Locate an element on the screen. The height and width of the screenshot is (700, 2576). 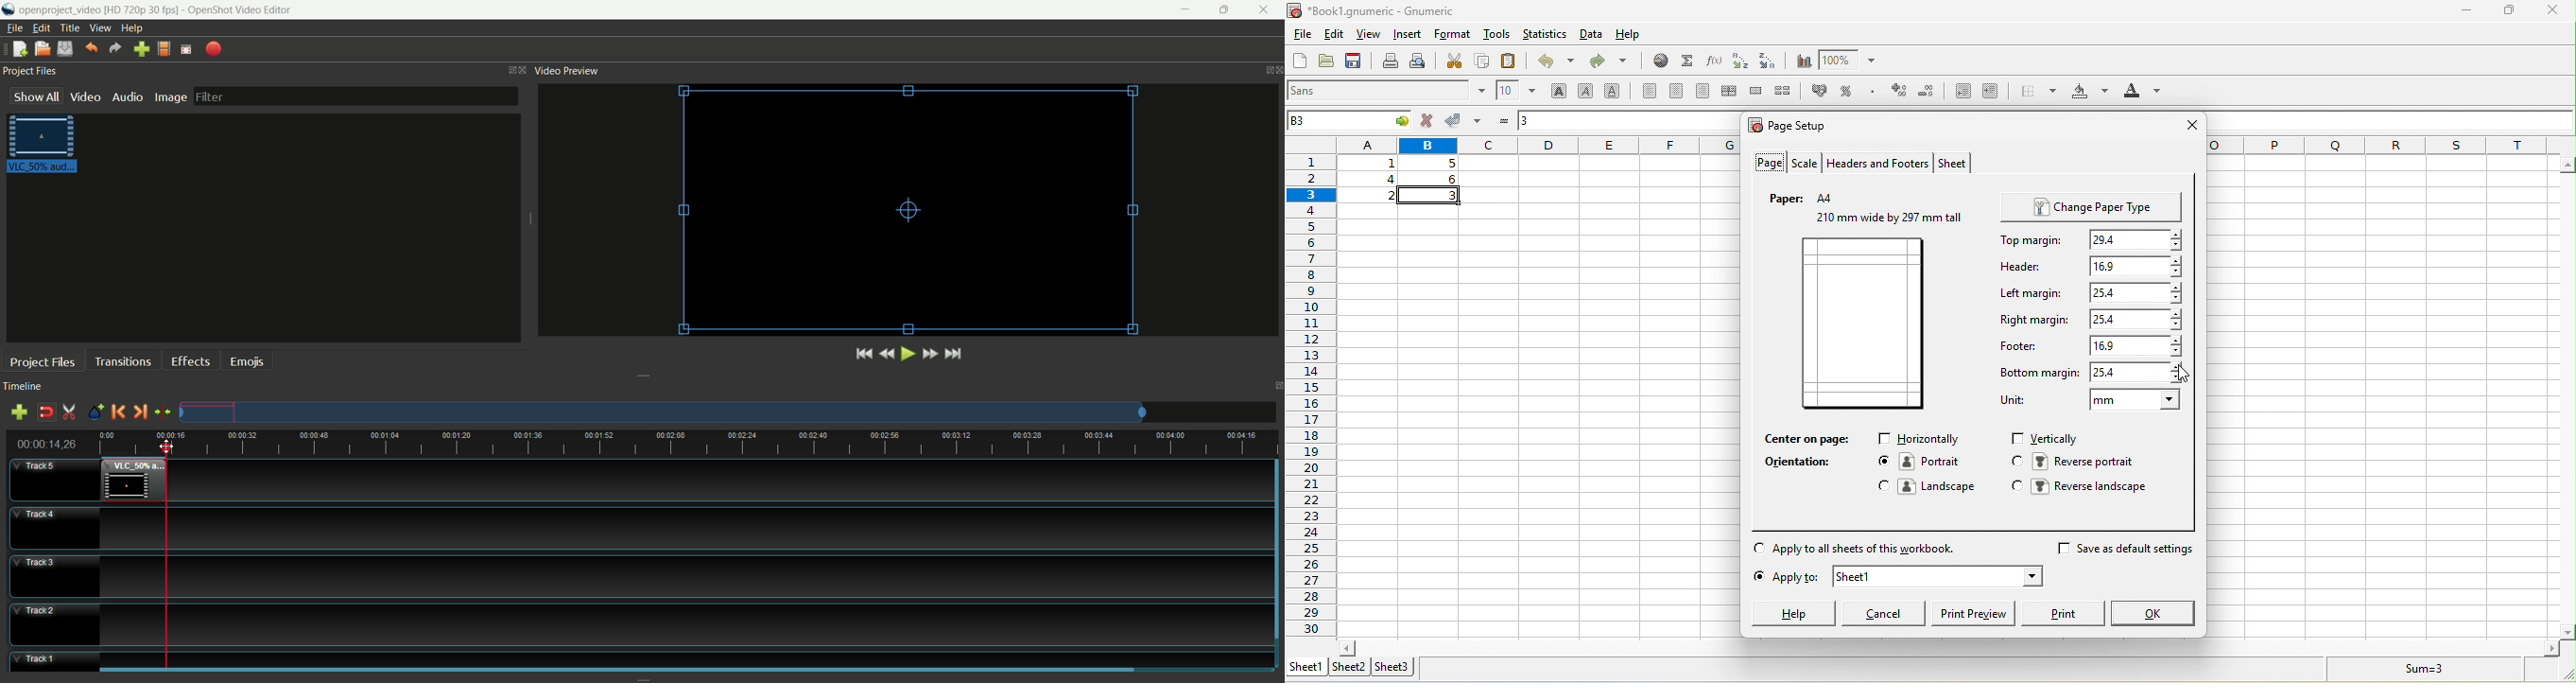
save is located at coordinates (1357, 61).